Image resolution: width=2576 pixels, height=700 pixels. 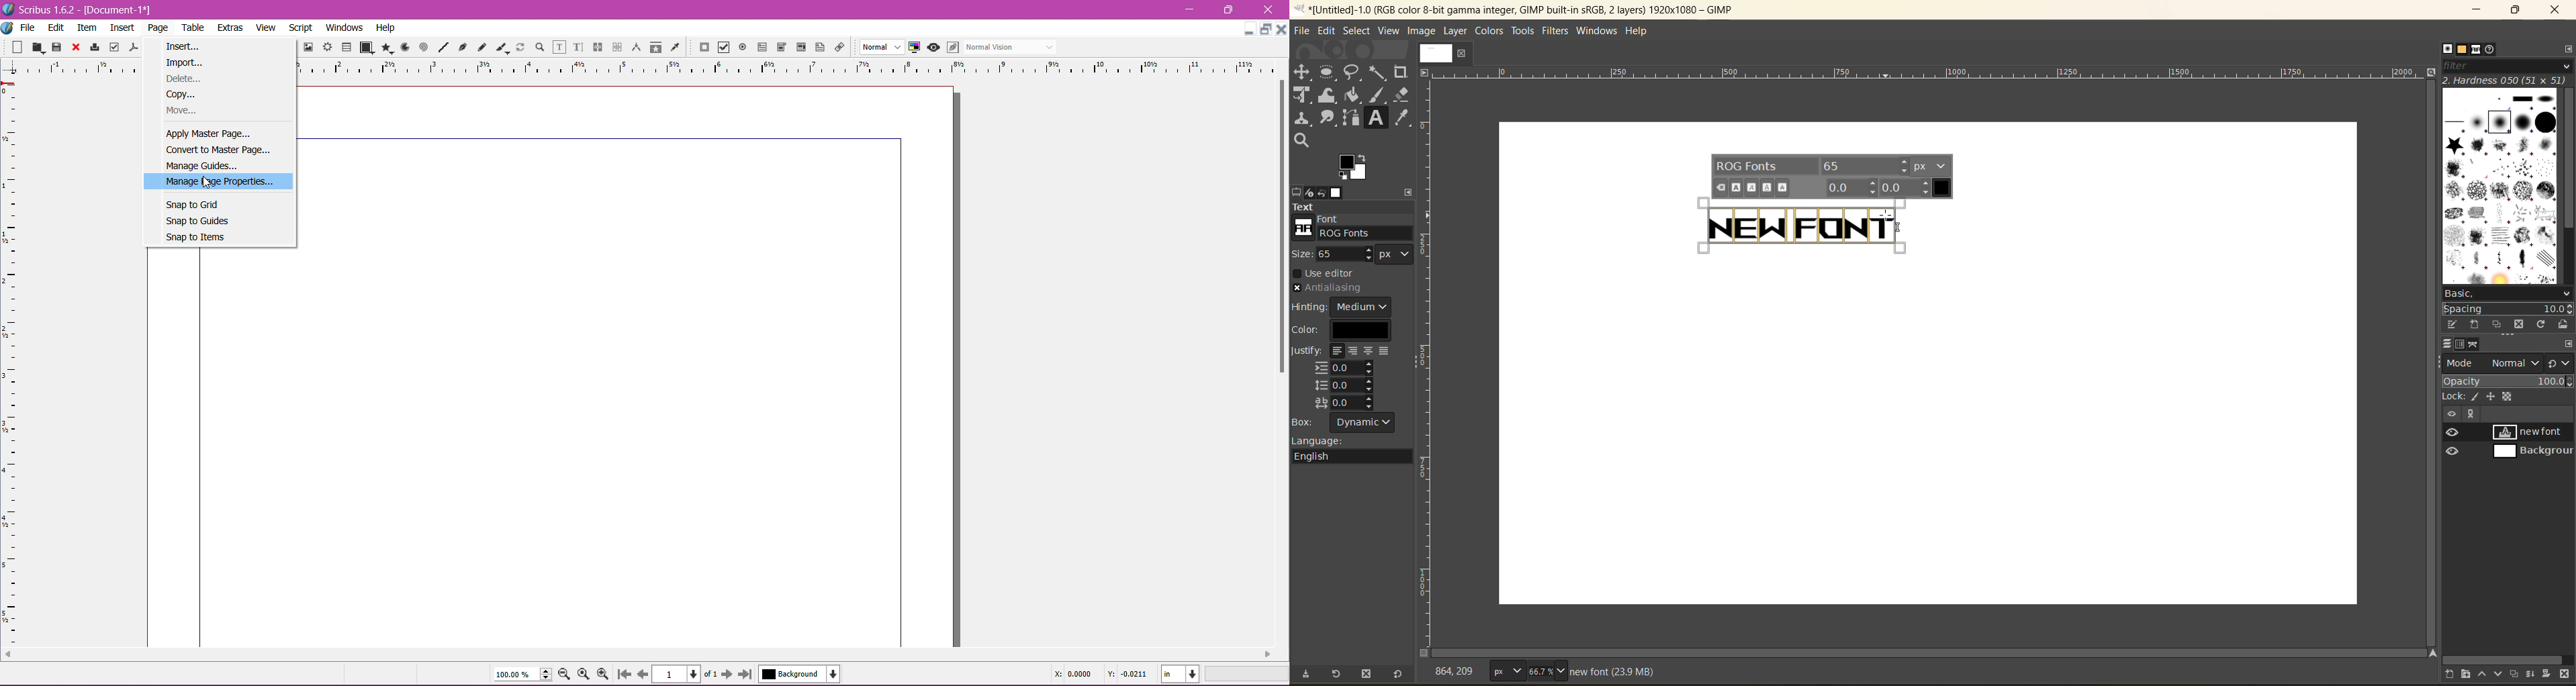 I want to click on Import, so click(x=185, y=63).